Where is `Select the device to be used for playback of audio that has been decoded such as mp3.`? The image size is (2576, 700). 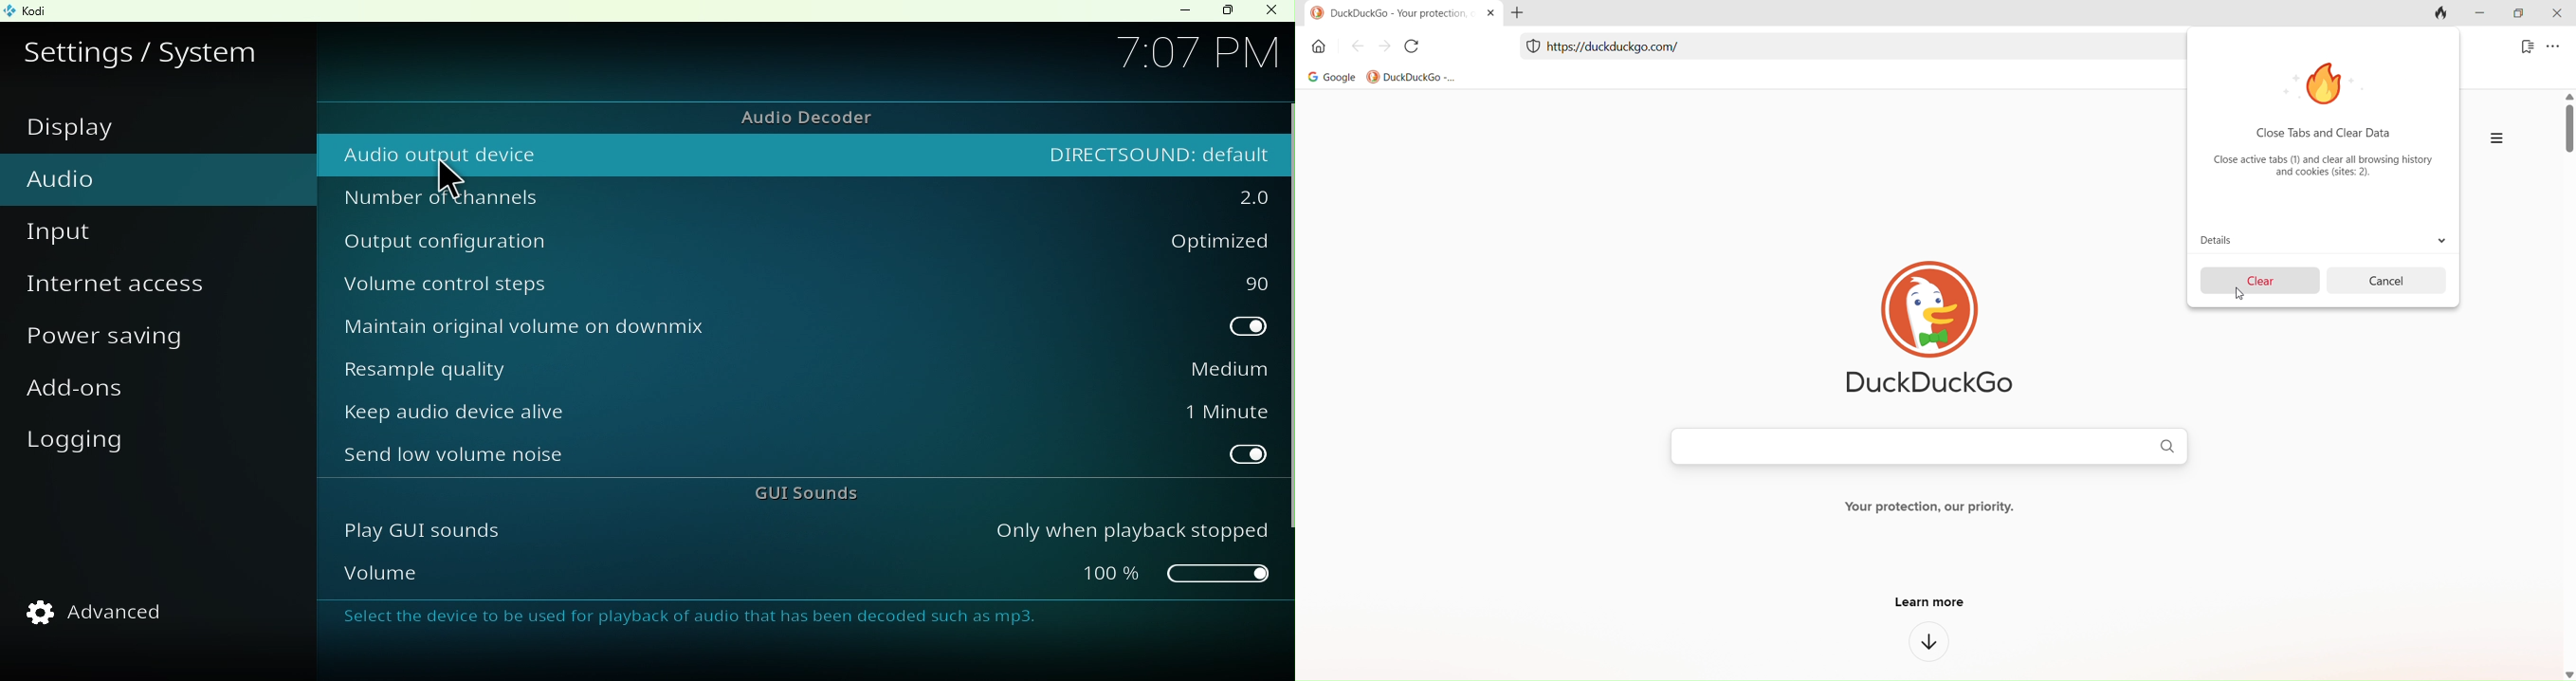 Select the device to be used for playback of audio that has been decoded such as mp3. is located at coordinates (784, 617).